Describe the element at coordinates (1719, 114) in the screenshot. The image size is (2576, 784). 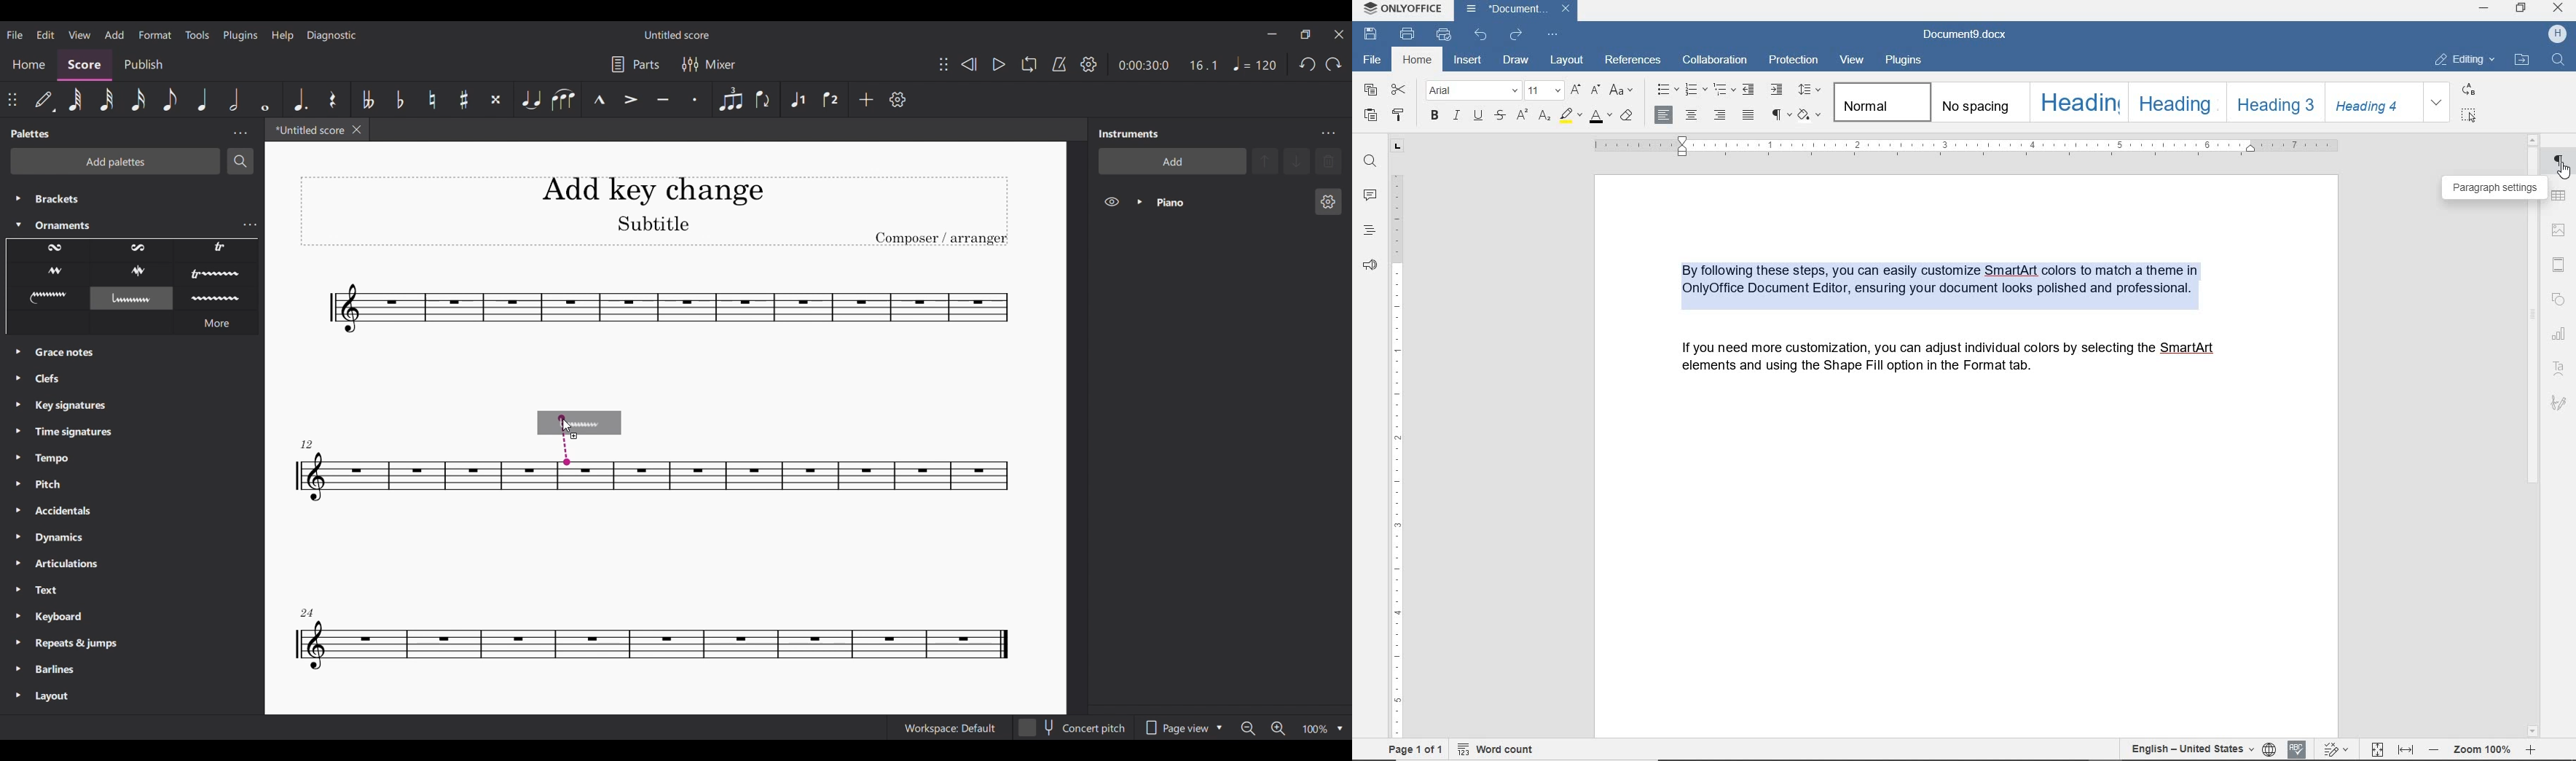
I see `align right` at that location.